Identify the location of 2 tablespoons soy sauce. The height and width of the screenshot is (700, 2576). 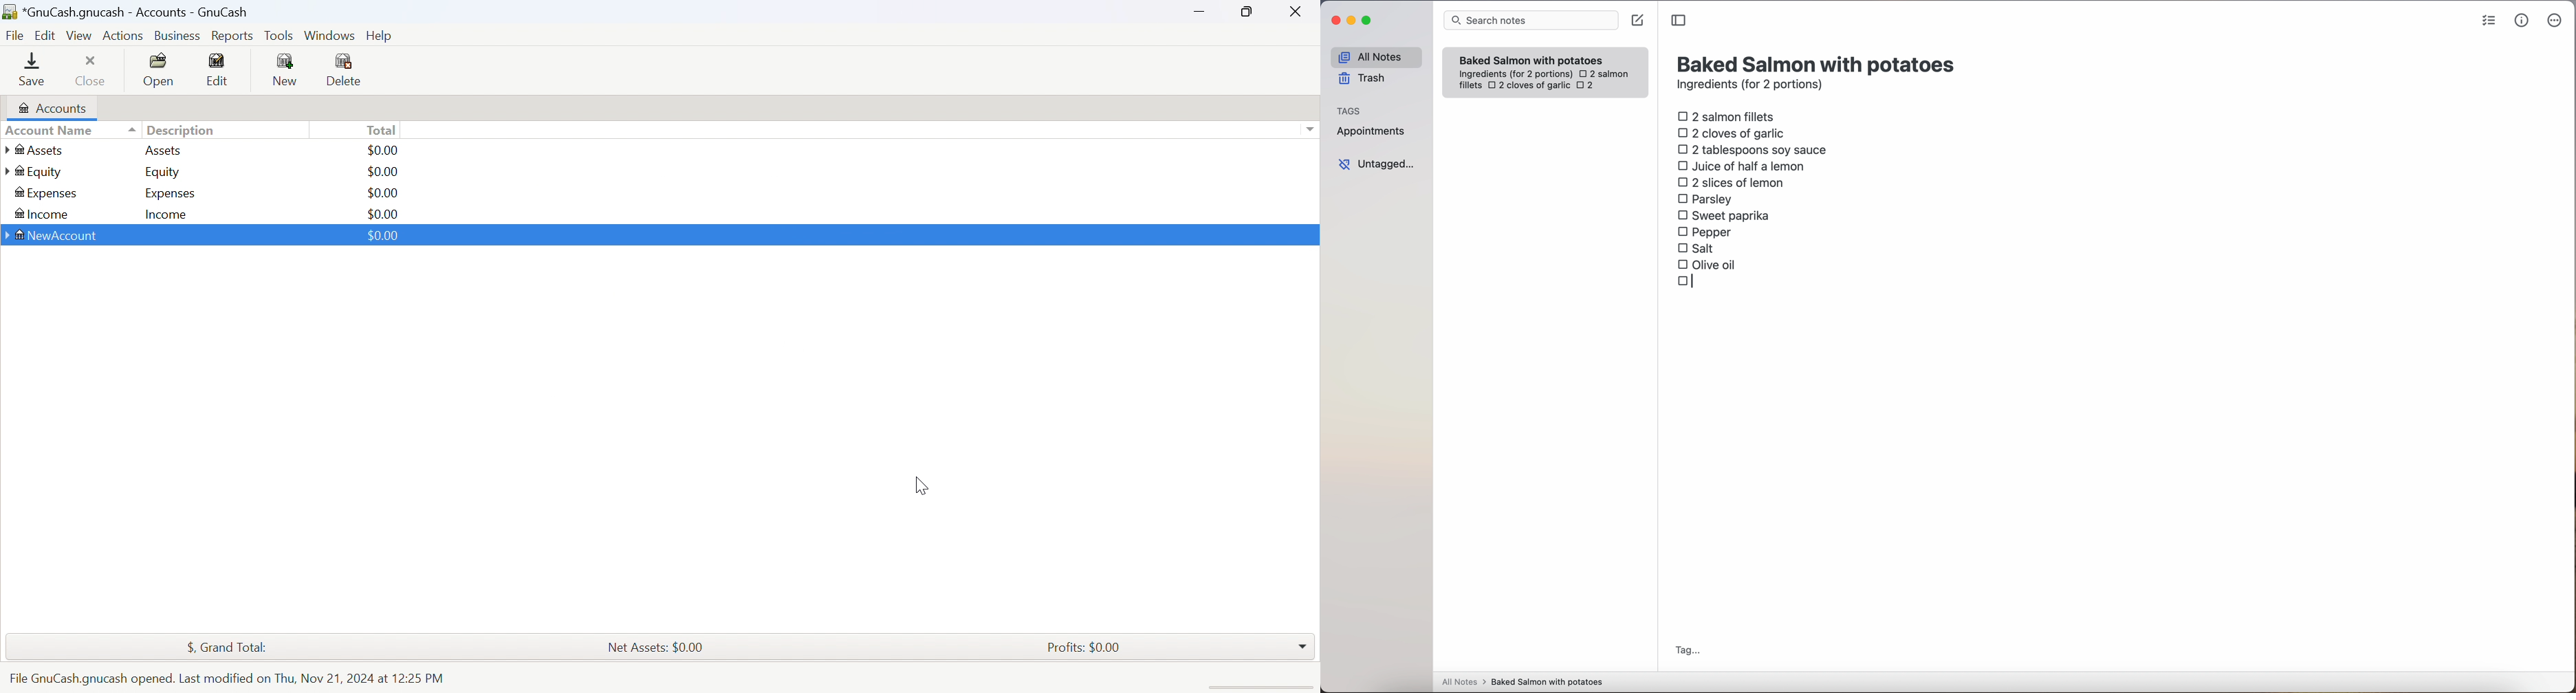
(1752, 149).